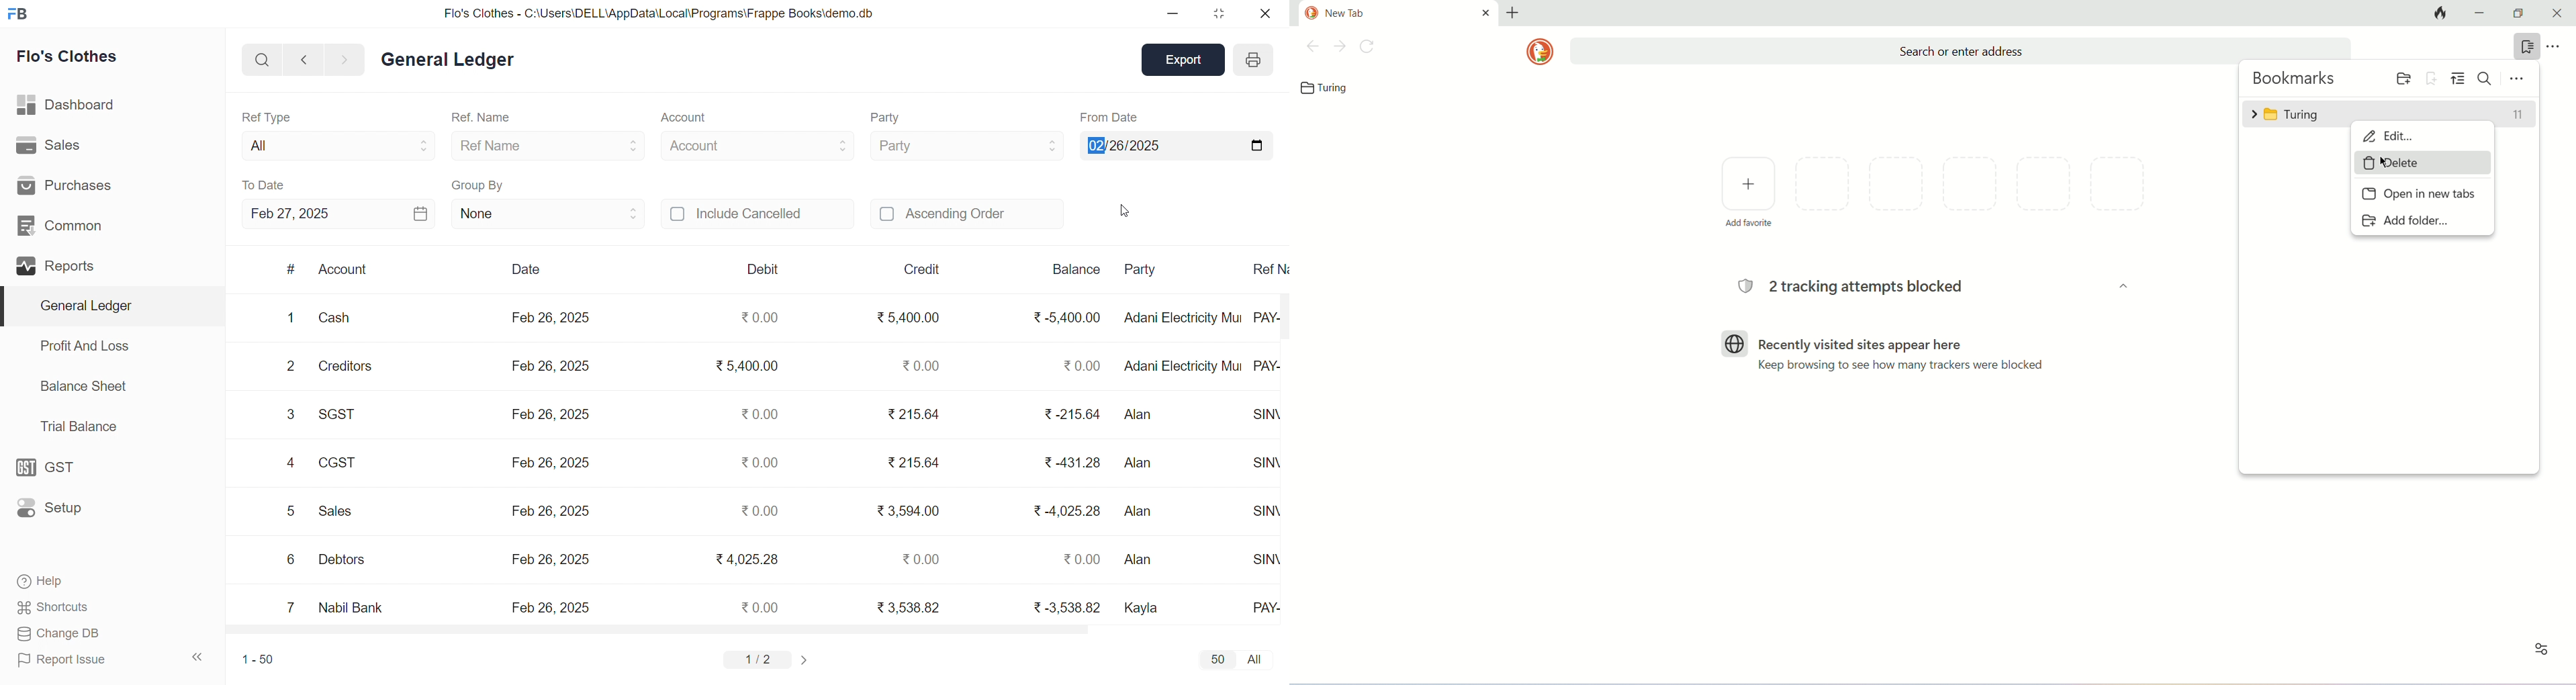 This screenshot has height=700, width=2576. I want to click on To Date, so click(265, 185).